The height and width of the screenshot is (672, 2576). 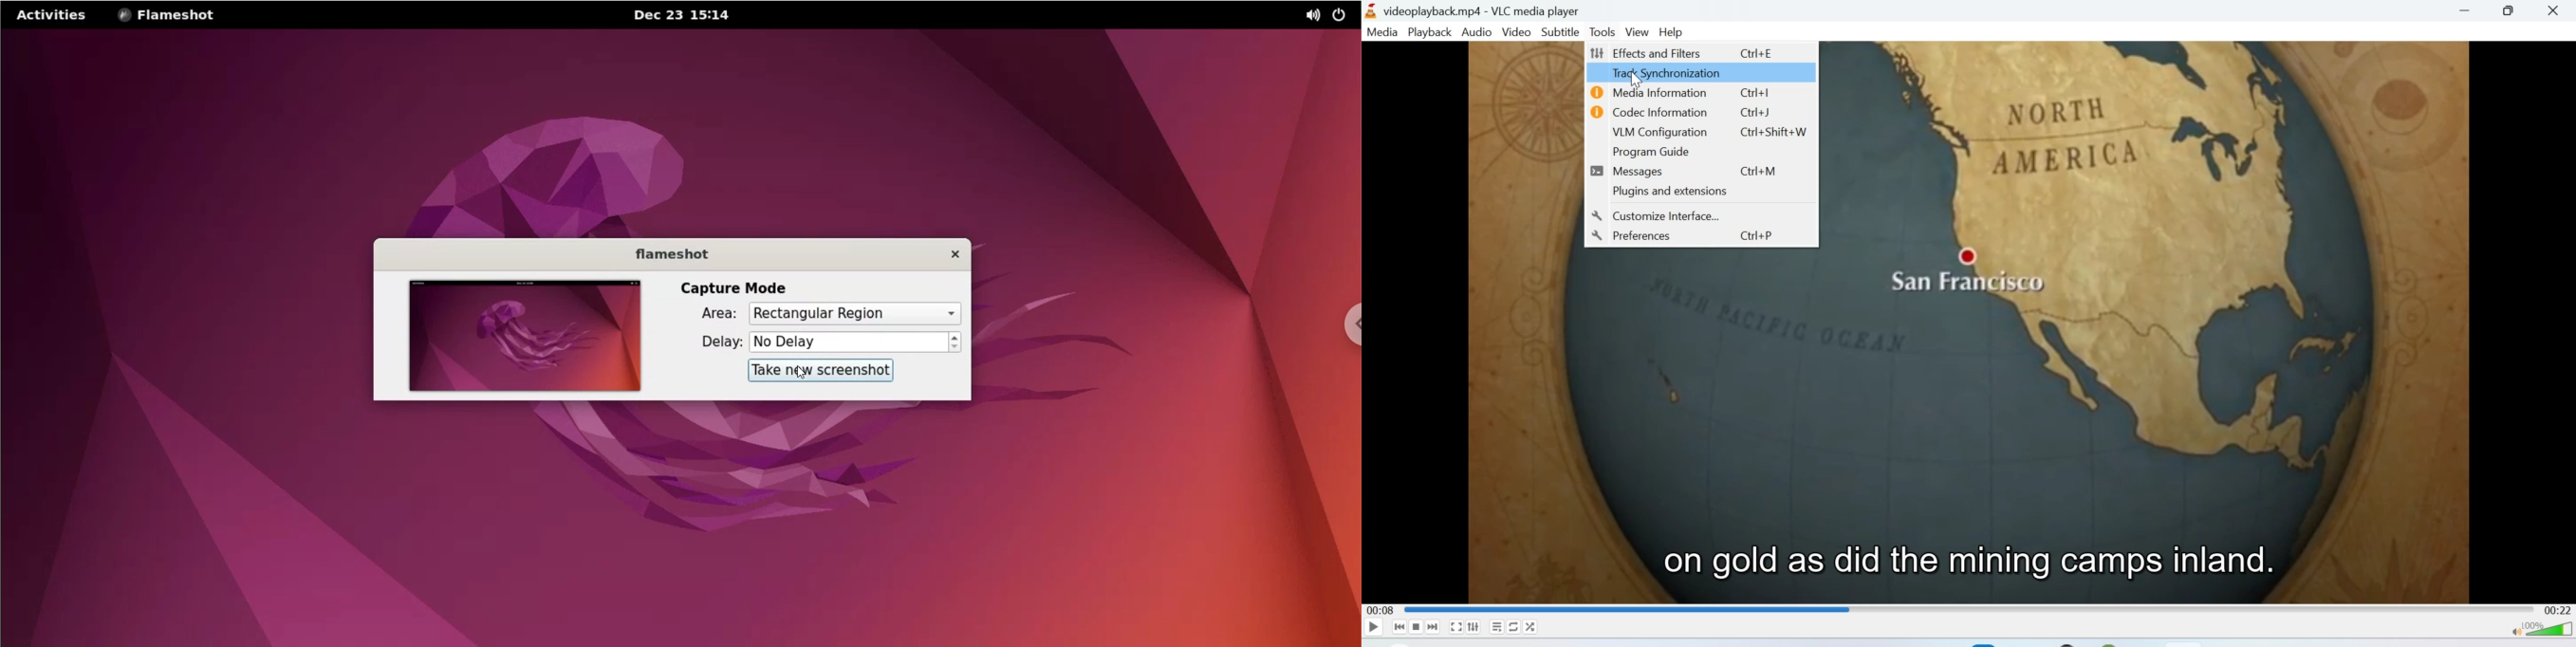 What do you see at coordinates (1511, 626) in the screenshot?
I see `Loop` at bounding box center [1511, 626].